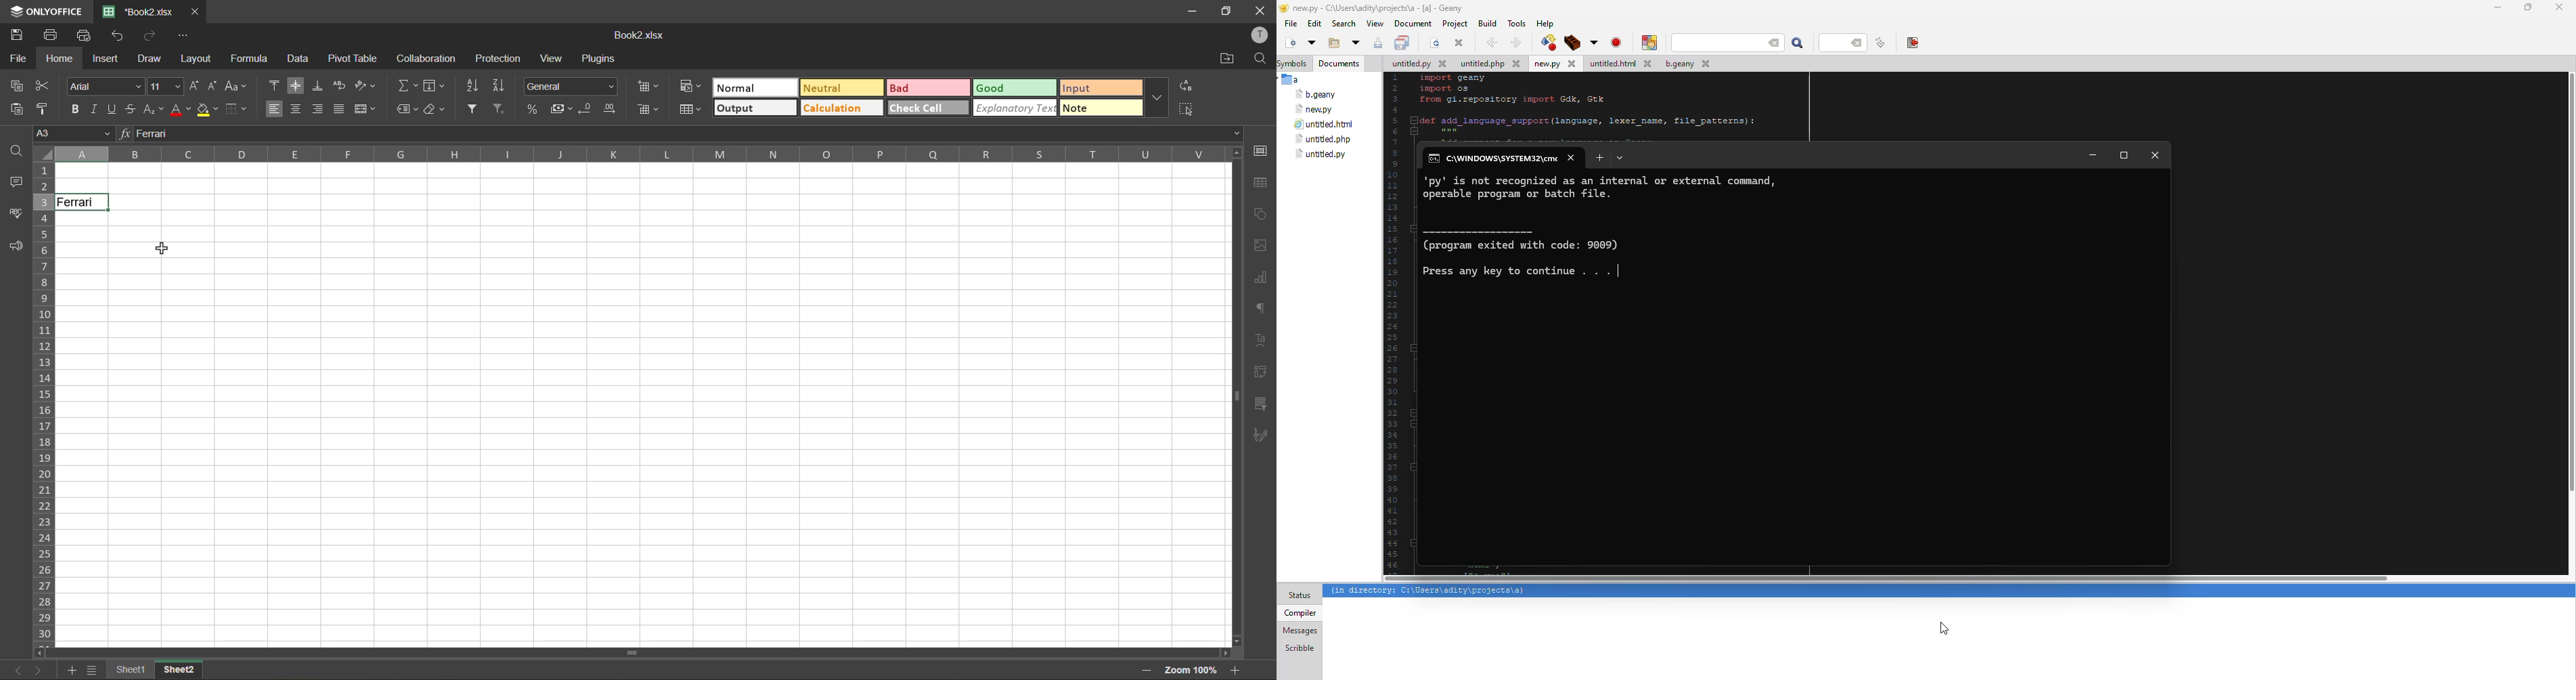  Describe the element at coordinates (42, 671) in the screenshot. I see `next` at that location.